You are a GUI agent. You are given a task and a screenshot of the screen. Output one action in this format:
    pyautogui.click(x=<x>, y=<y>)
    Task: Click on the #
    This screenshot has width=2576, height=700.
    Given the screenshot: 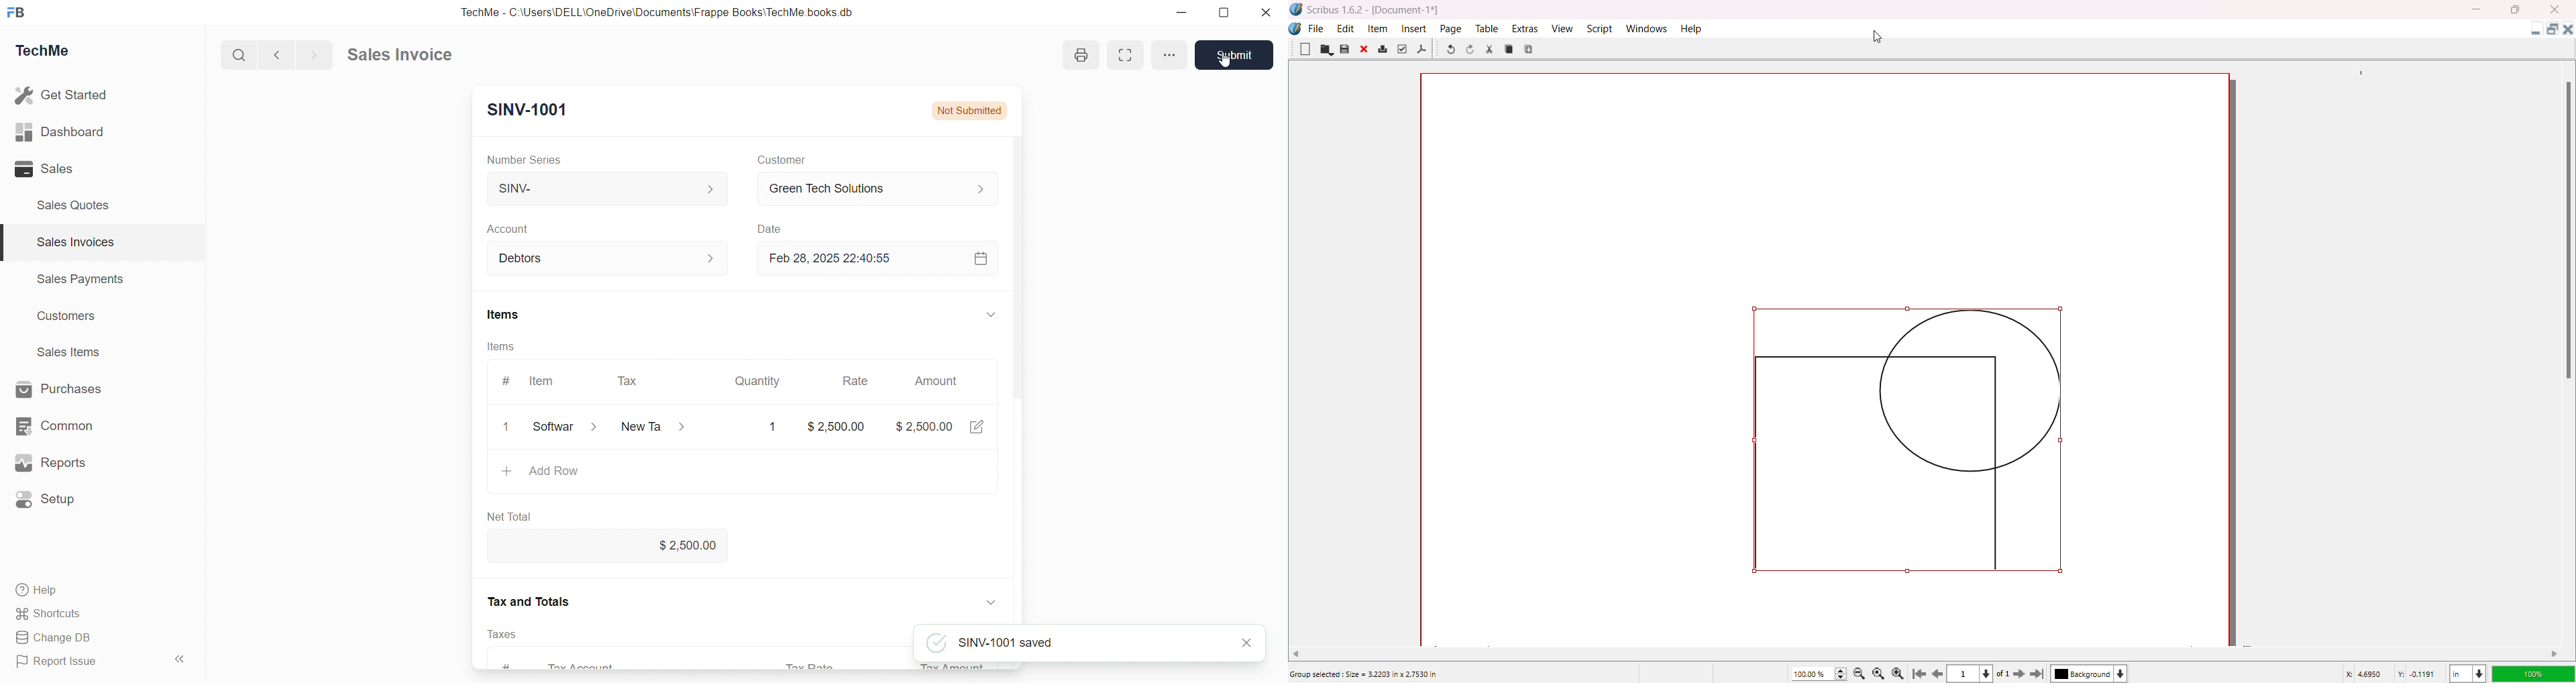 What is the action you would take?
    pyautogui.click(x=506, y=381)
    